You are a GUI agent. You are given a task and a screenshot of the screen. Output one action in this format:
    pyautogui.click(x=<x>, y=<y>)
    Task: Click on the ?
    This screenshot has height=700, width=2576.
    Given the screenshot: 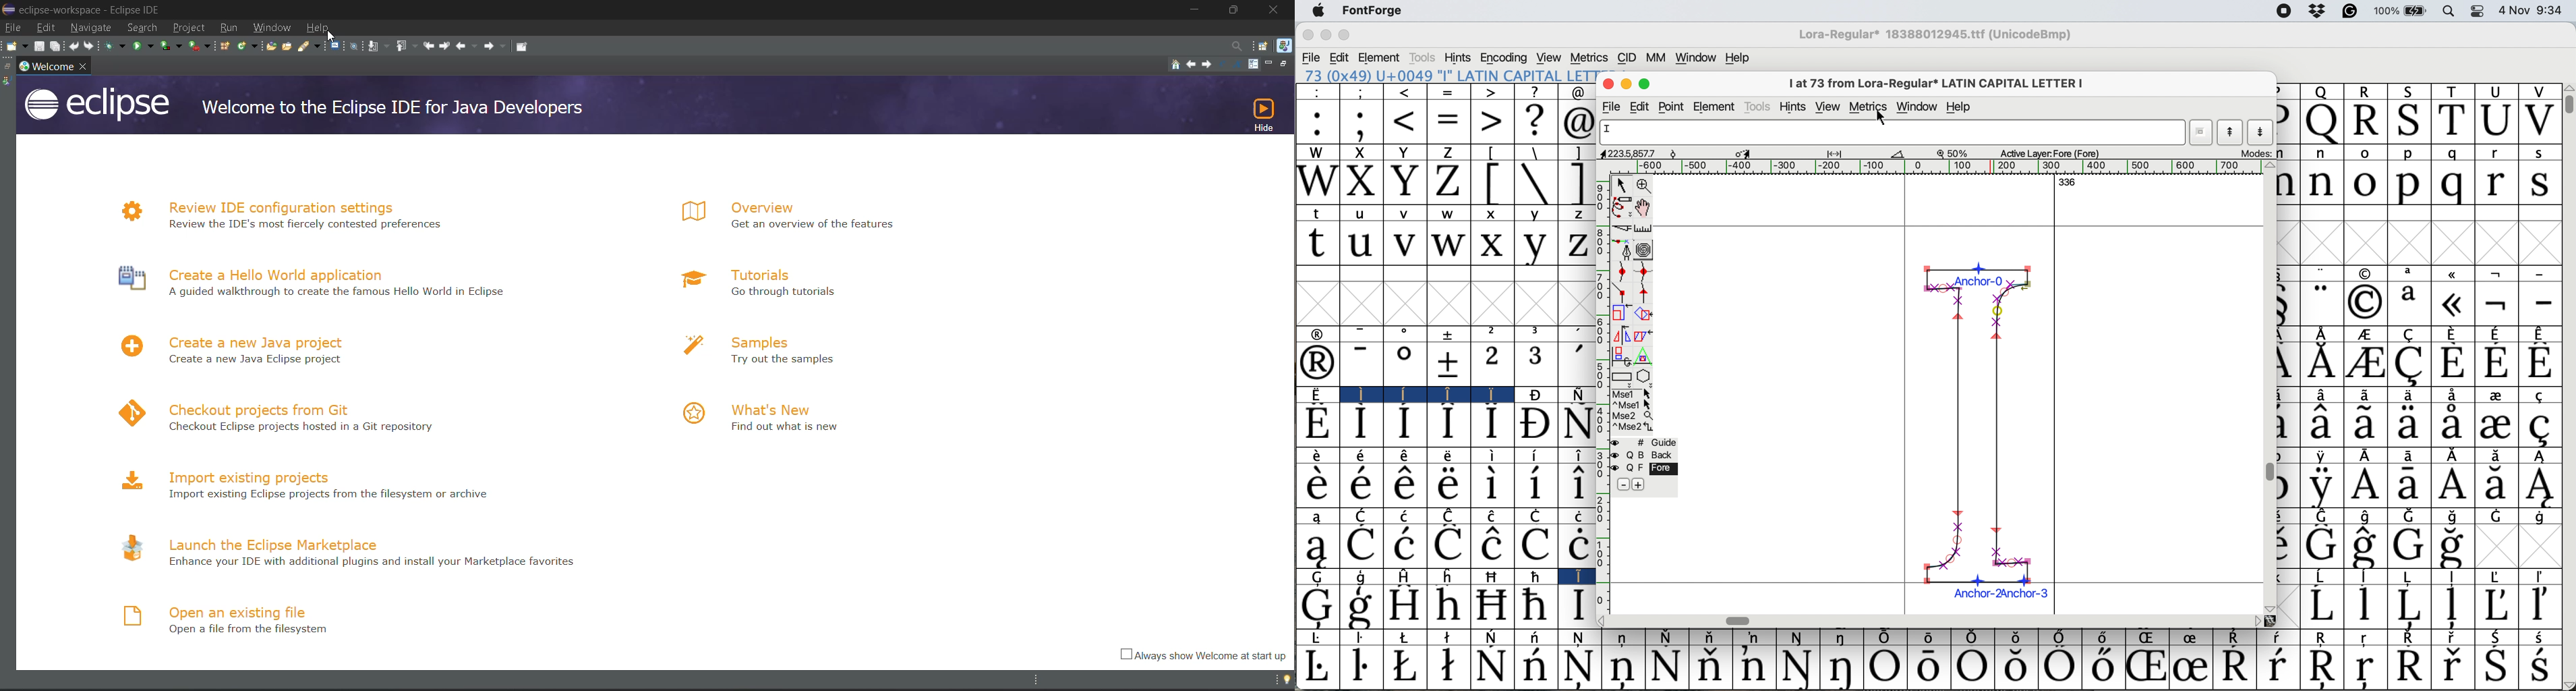 What is the action you would take?
    pyautogui.click(x=1534, y=92)
    